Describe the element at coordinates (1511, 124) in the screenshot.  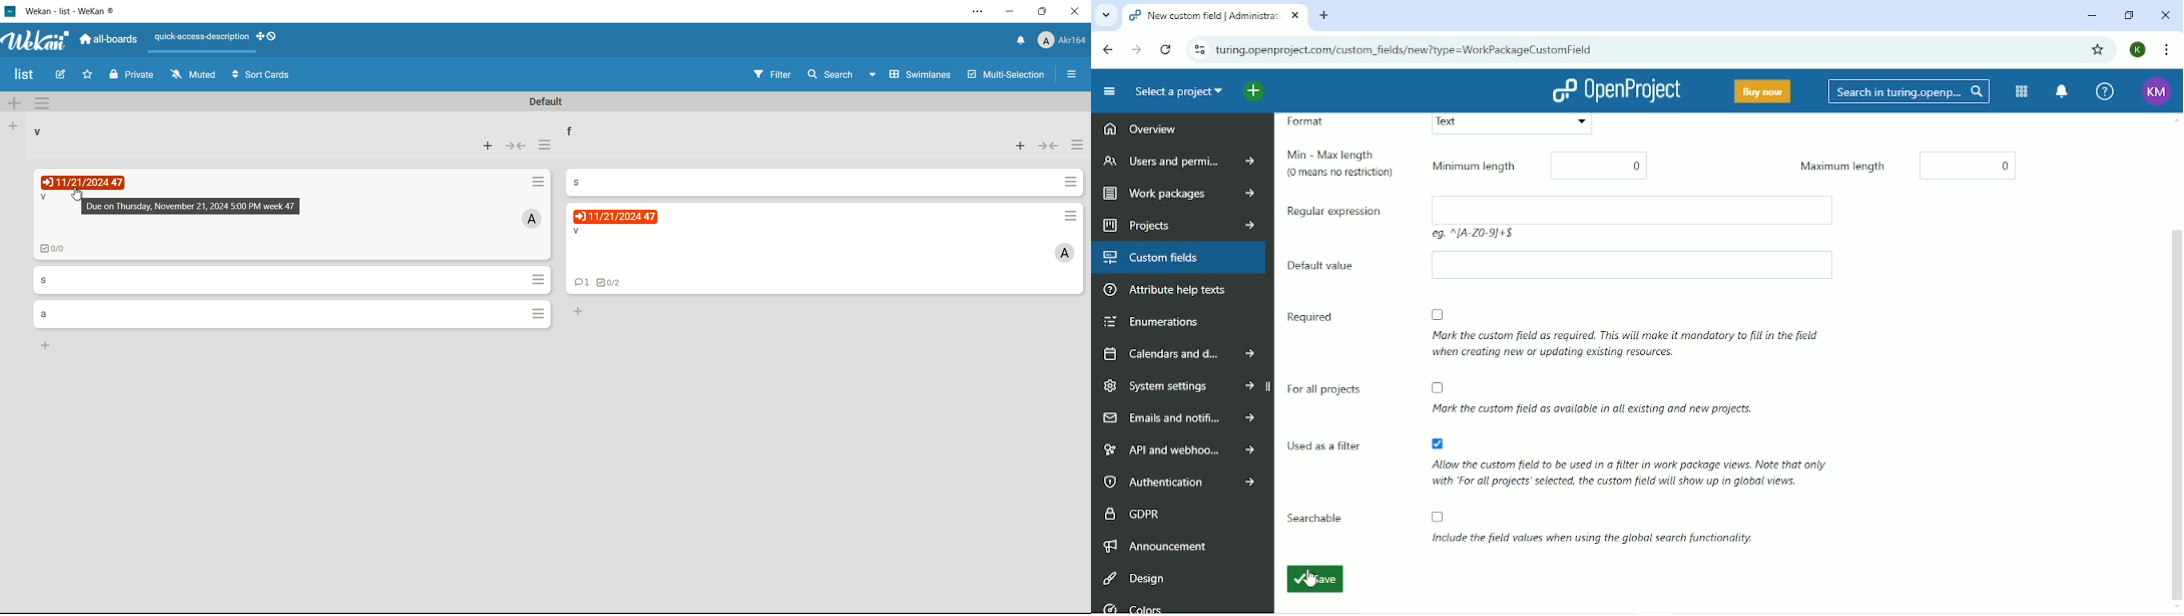
I see `Text ` at that location.